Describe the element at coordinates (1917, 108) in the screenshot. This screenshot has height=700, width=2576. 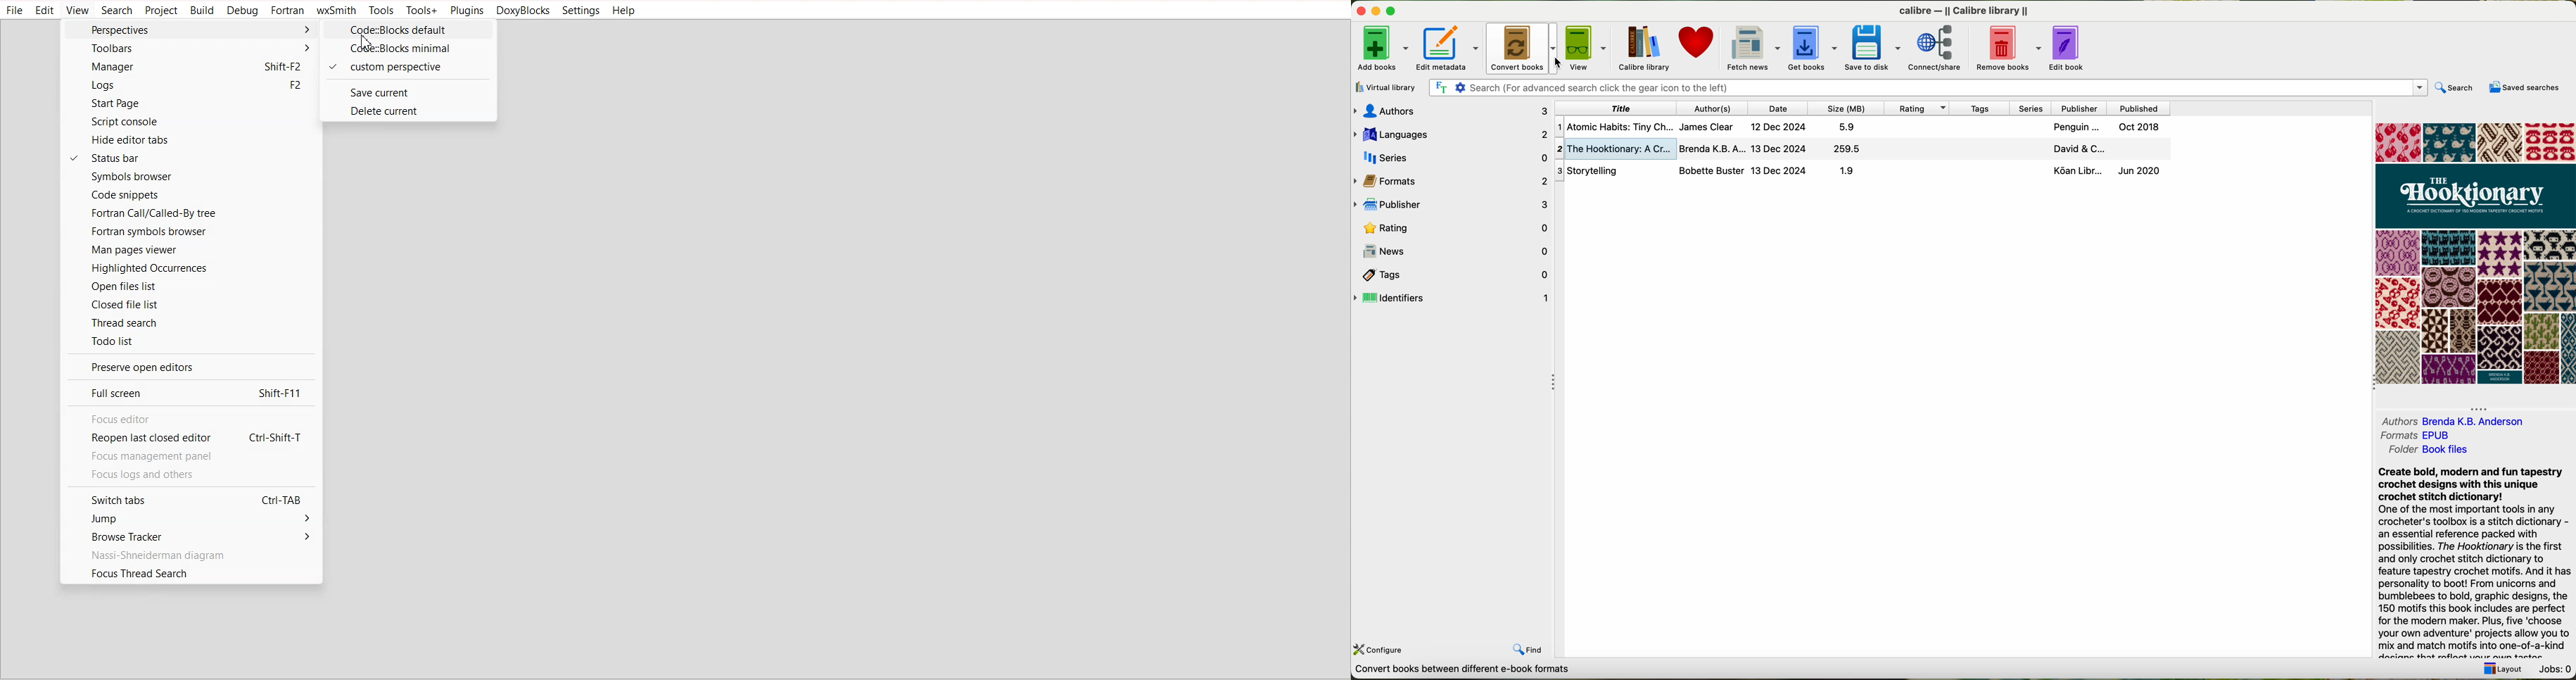
I see `rating` at that location.